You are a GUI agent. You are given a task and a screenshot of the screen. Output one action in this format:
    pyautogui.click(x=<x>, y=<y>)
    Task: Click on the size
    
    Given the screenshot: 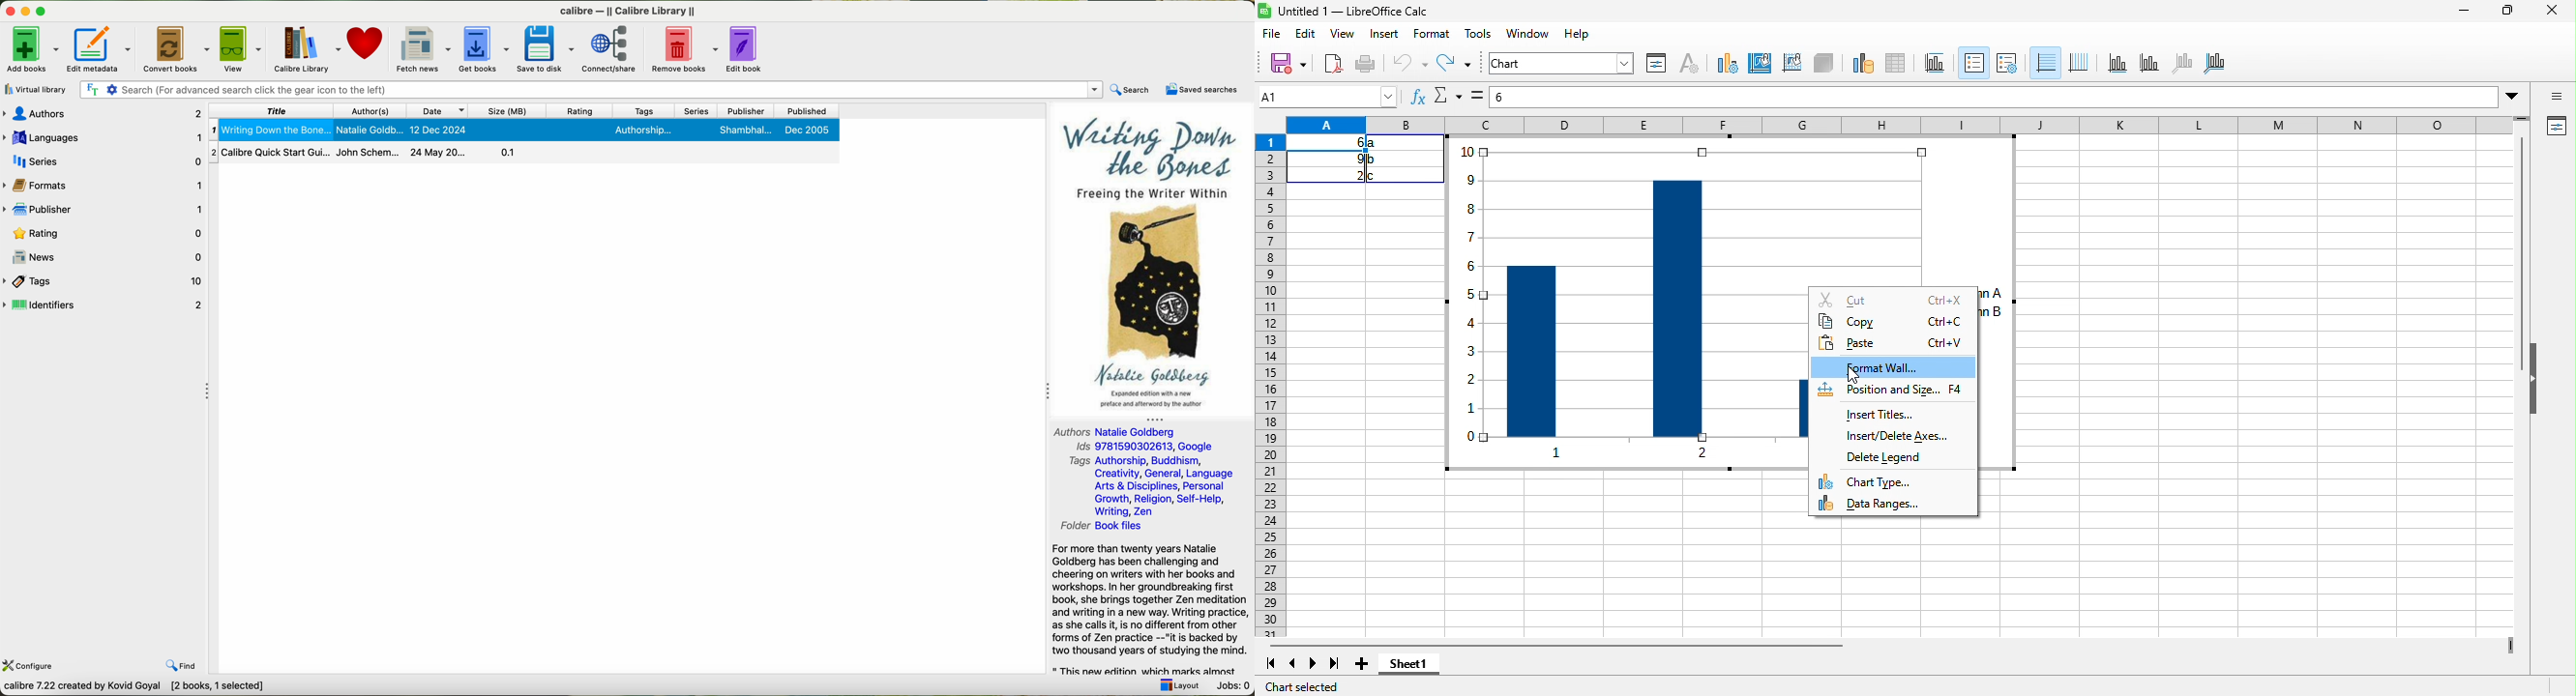 What is the action you would take?
    pyautogui.click(x=509, y=111)
    